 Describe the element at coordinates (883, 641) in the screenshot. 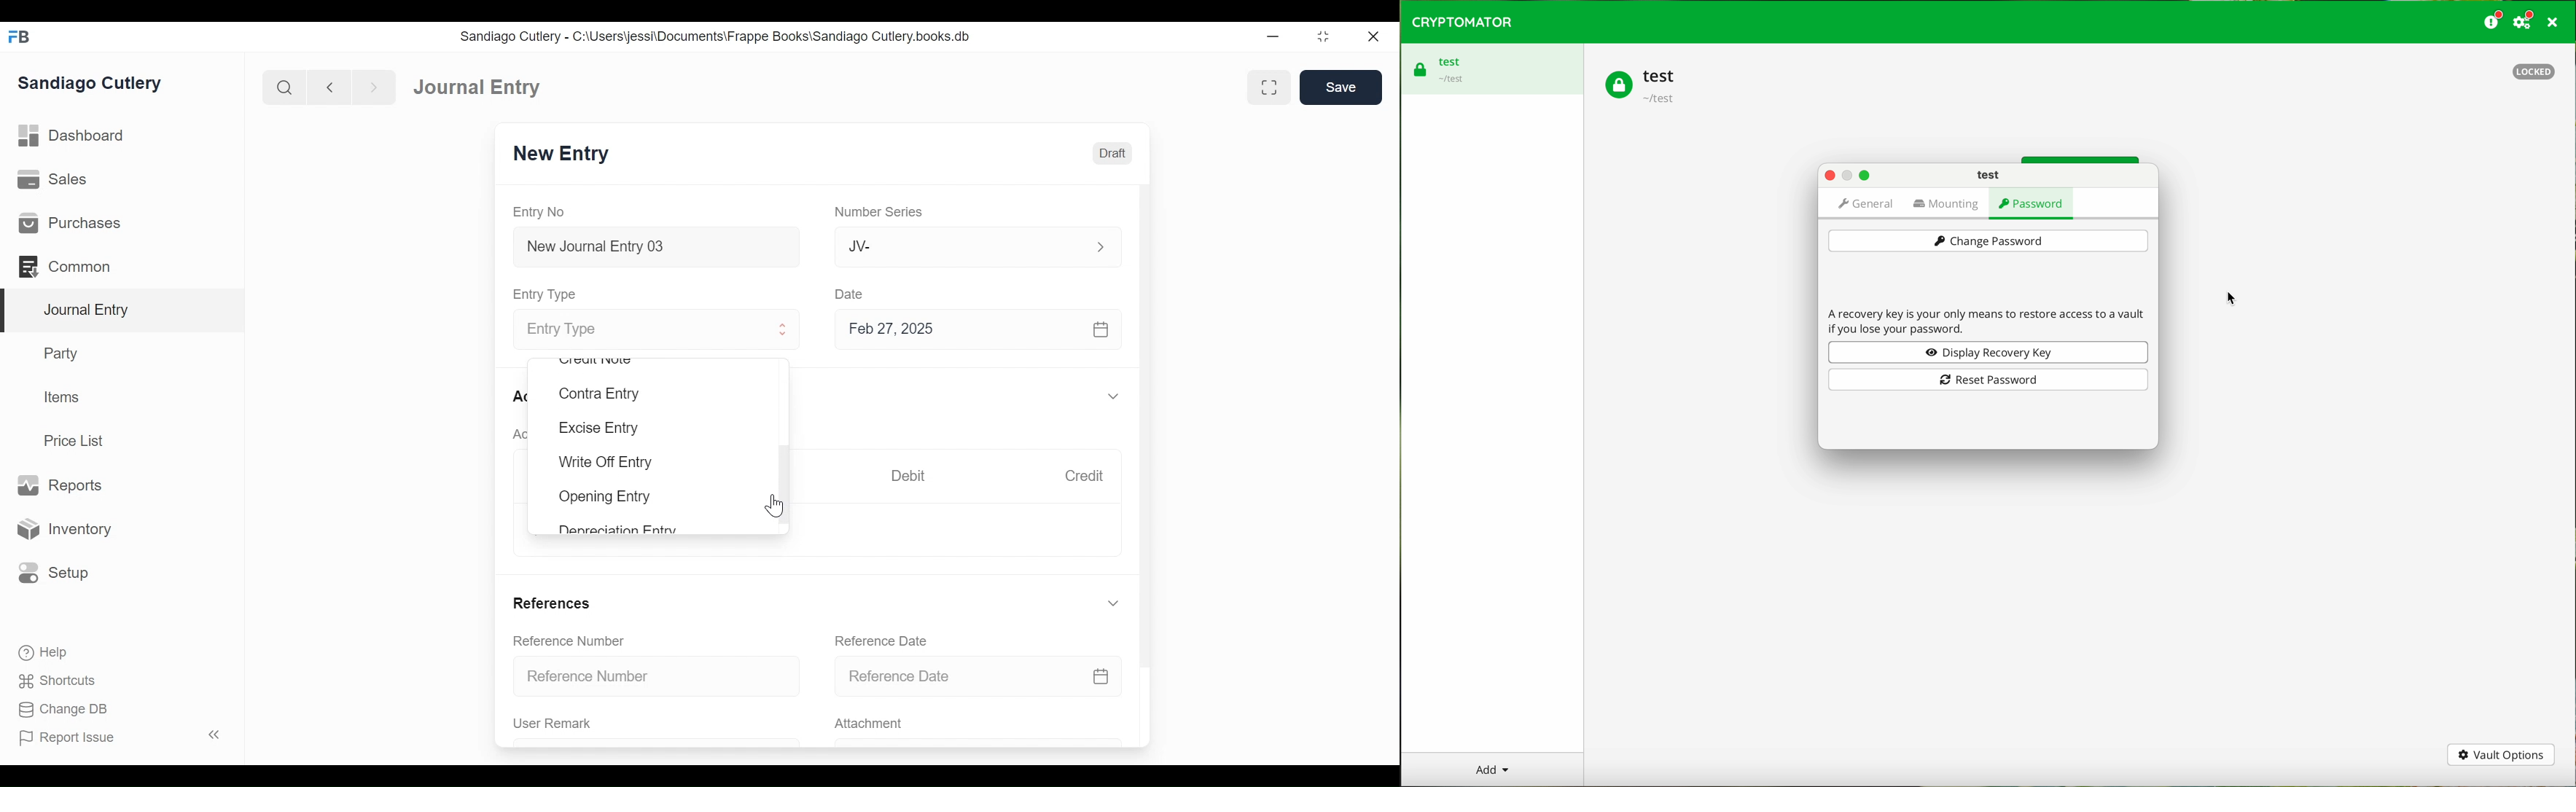

I see `Reference Date` at that location.